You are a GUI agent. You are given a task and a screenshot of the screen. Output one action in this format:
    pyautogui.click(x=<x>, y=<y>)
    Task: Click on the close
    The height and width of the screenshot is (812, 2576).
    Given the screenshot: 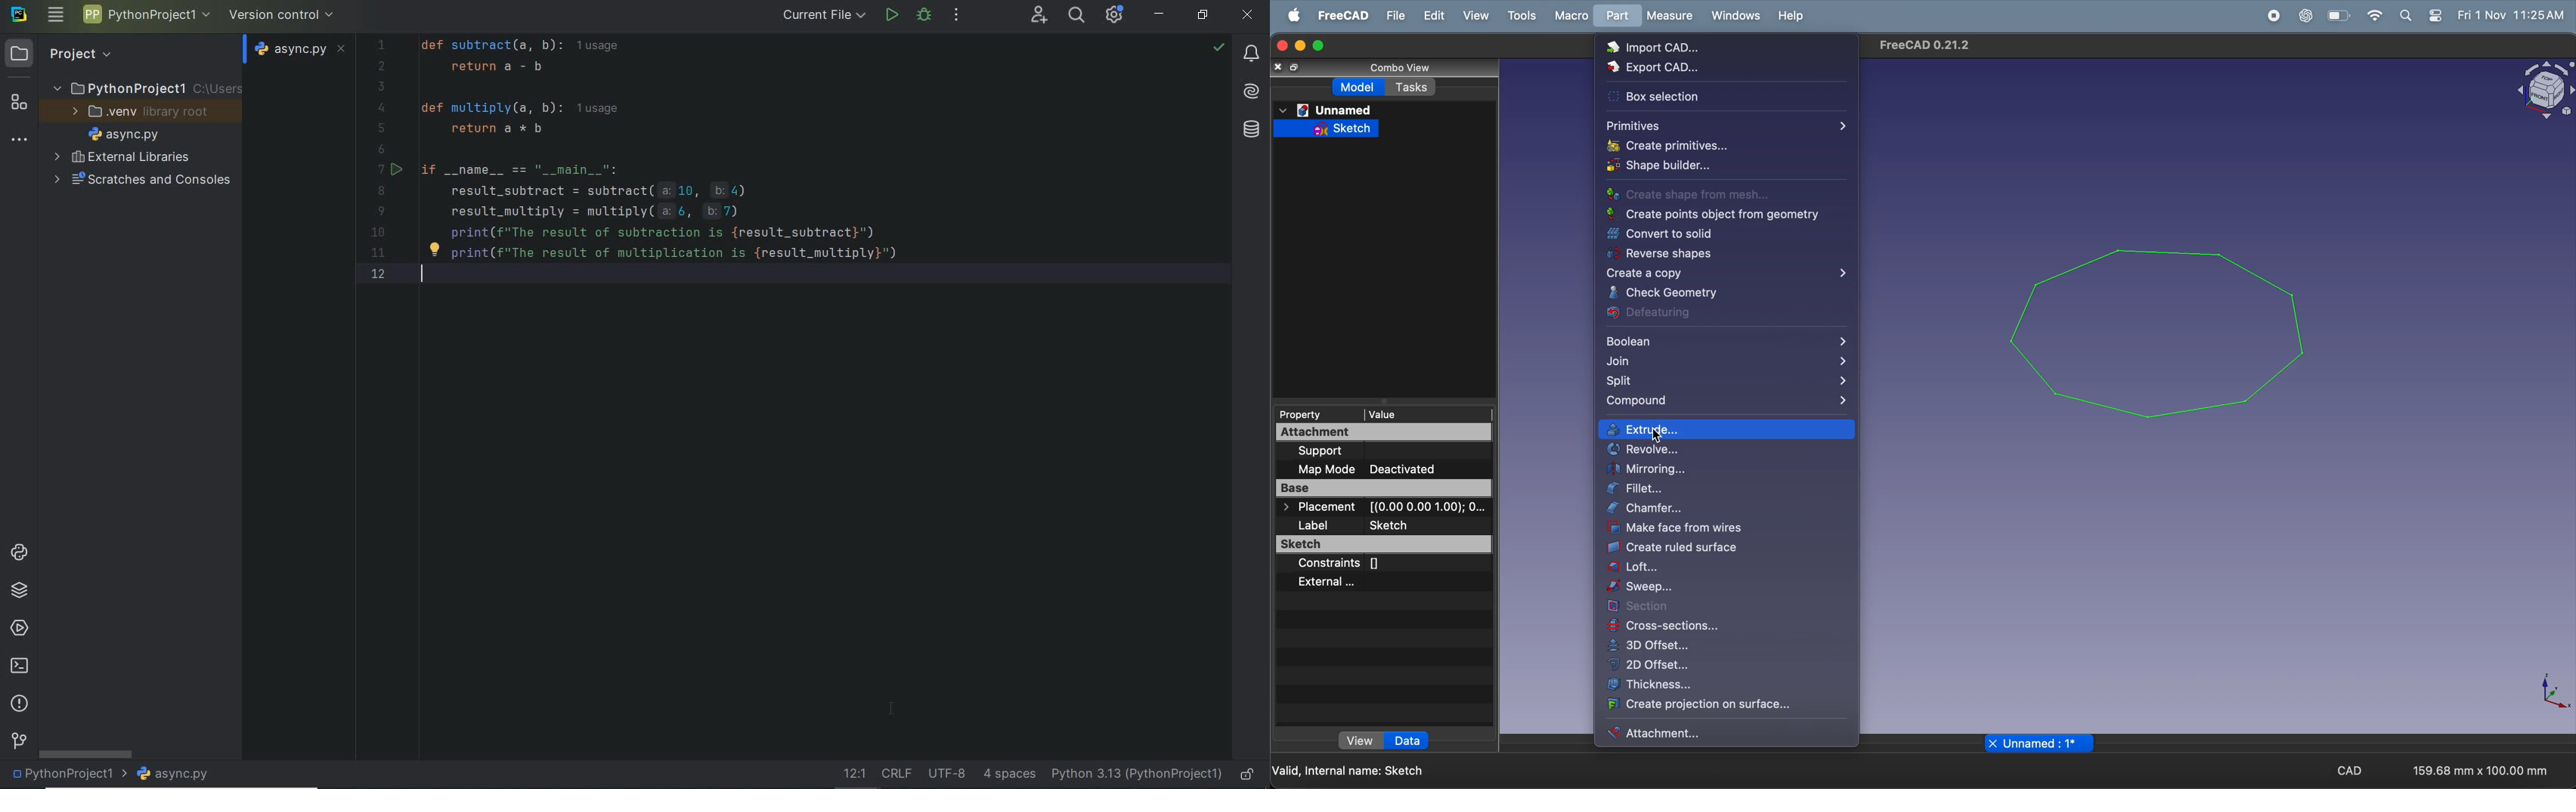 What is the action you would take?
    pyautogui.click(x=1279, y=69)
    